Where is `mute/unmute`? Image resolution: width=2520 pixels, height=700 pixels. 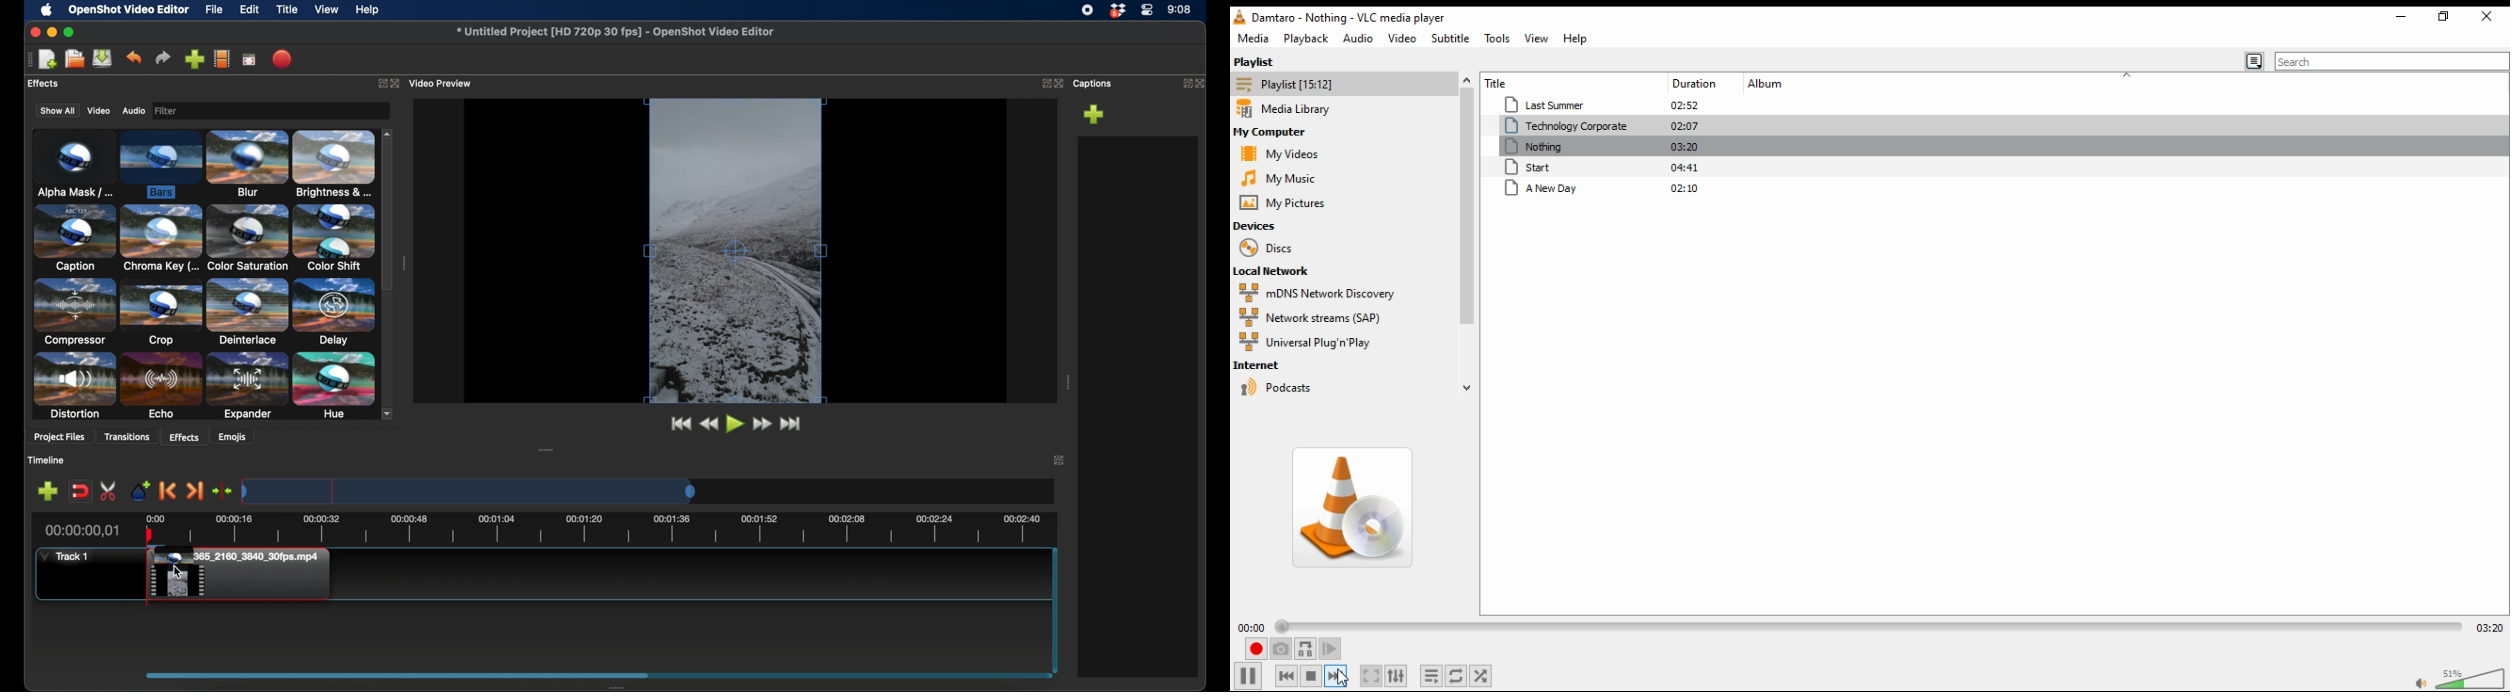
mute/unmute is located at coordinates (2418, 684).